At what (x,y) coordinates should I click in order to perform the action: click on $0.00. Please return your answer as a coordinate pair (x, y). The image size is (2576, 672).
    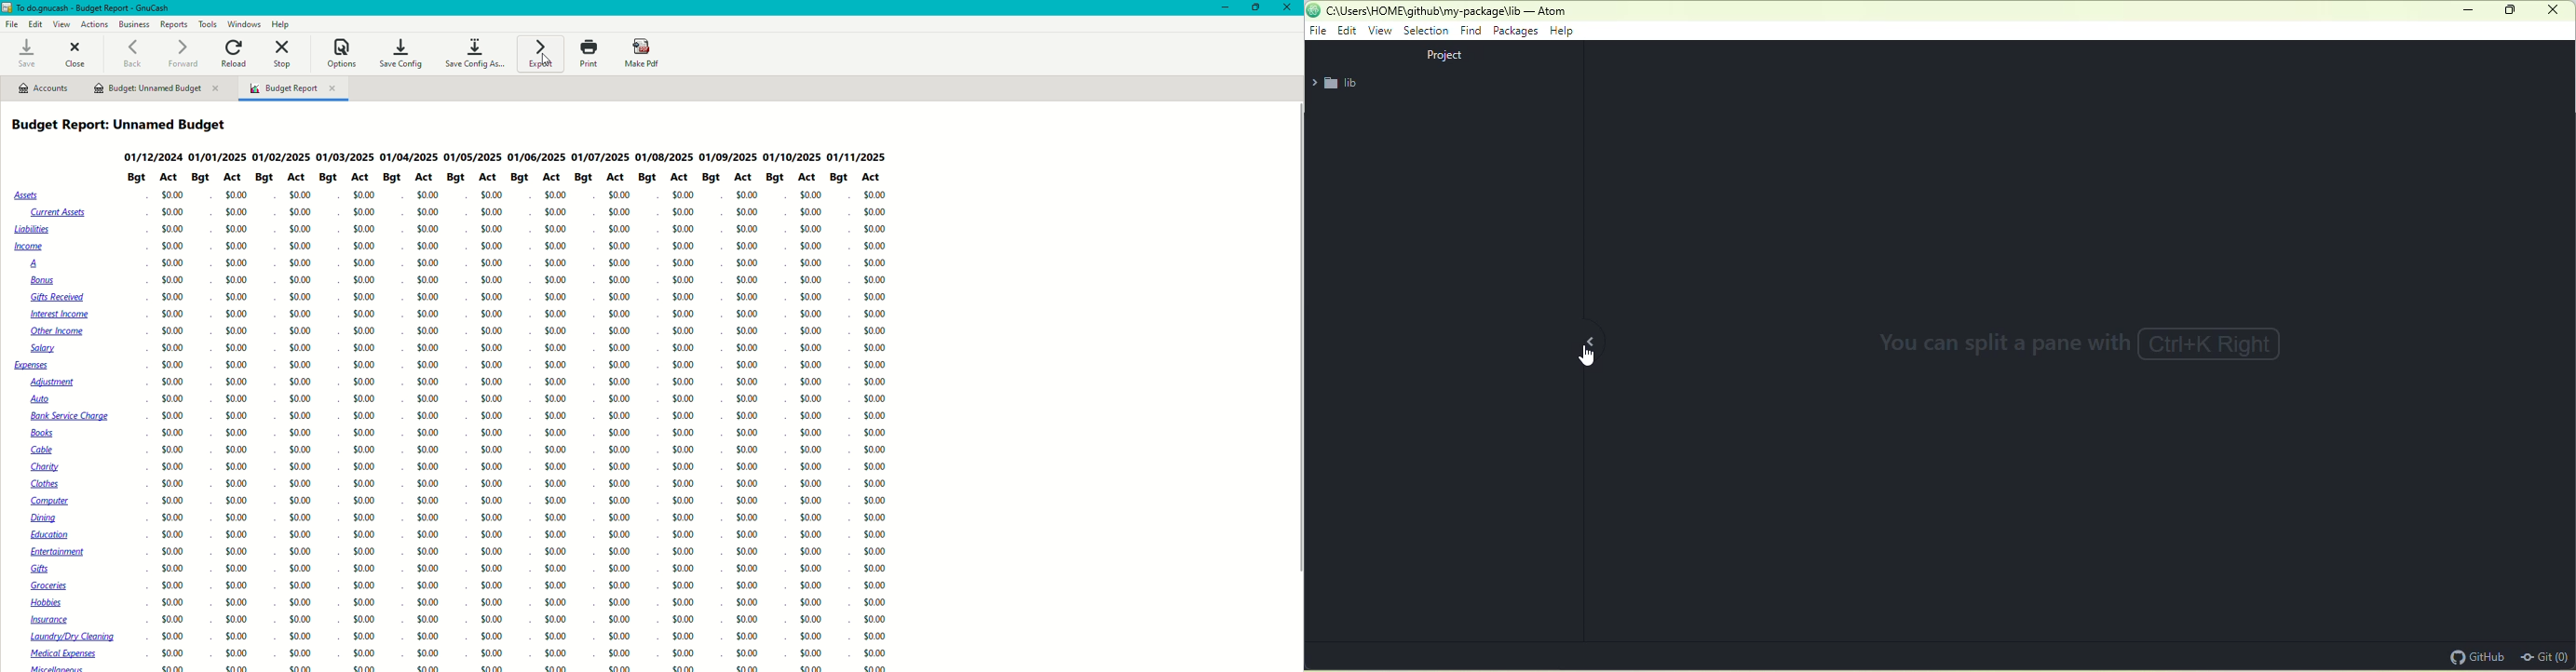
    Looking at the image, I should click on (427, 553).